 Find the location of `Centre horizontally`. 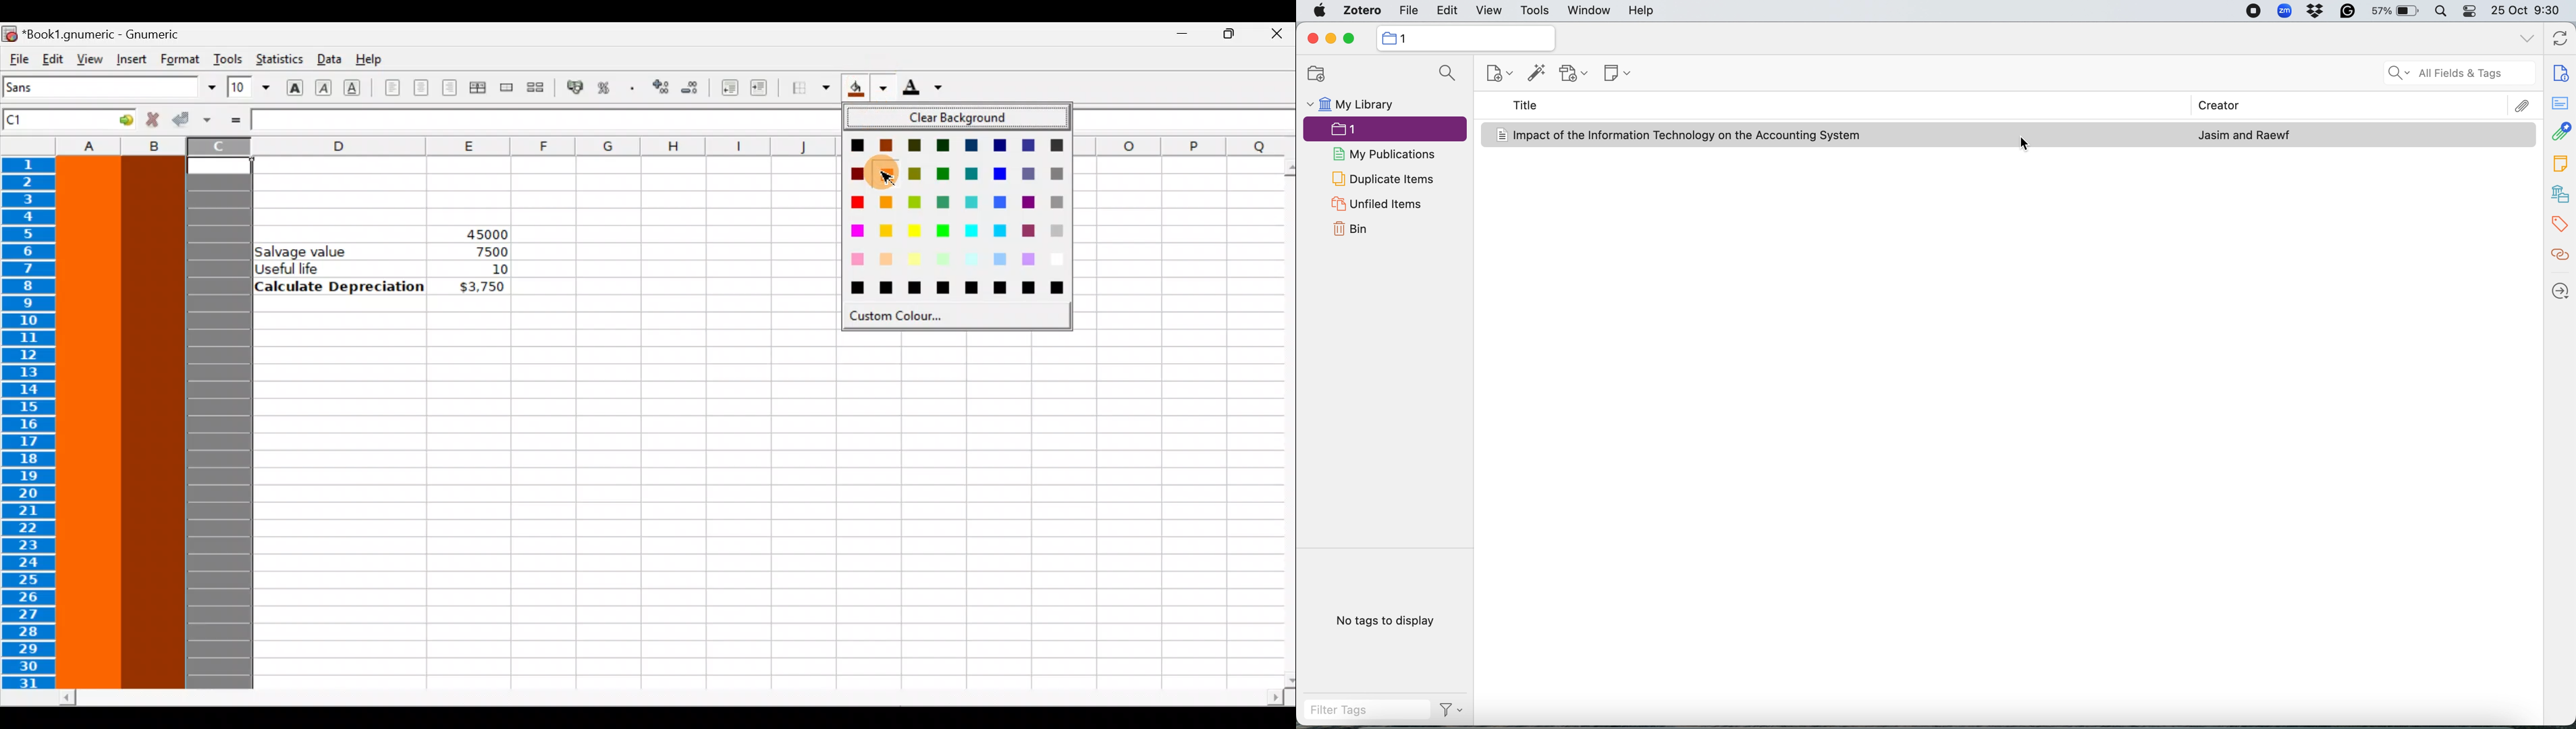

Centre horizontally is located at coordinates (421, 92).